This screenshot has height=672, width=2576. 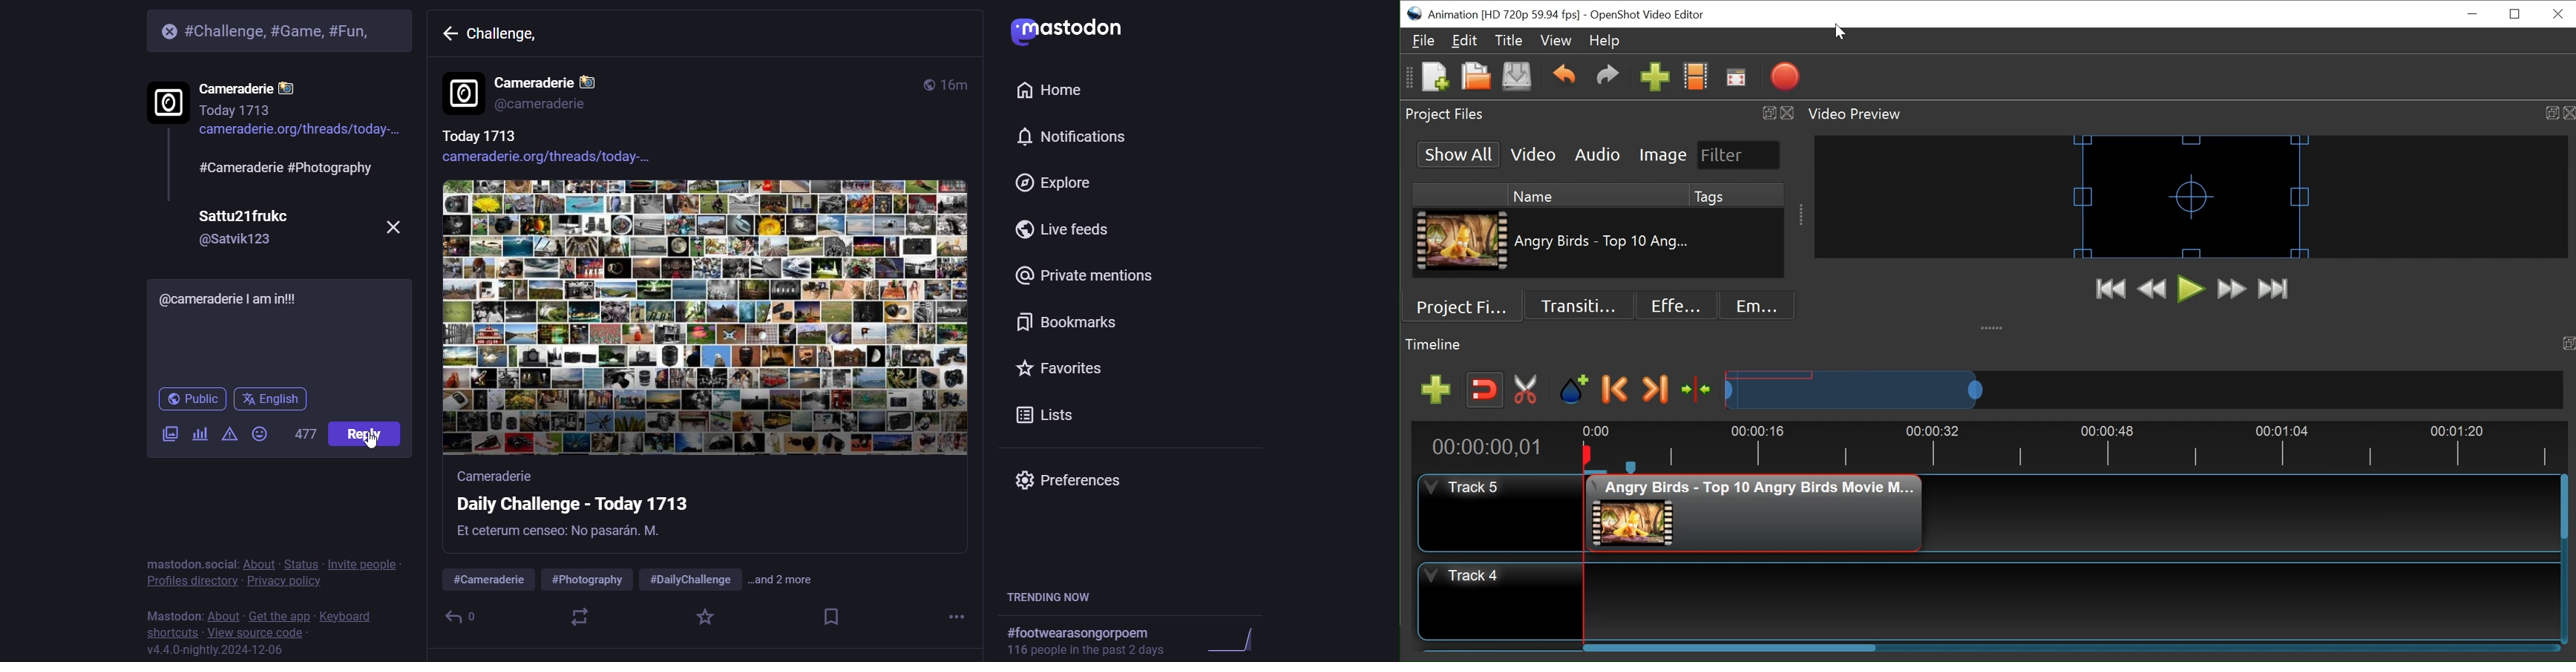 What do you see at coordinates (1065, 323) in the screenshot?
I see `bookmark` at bounding box center [1065, 323].